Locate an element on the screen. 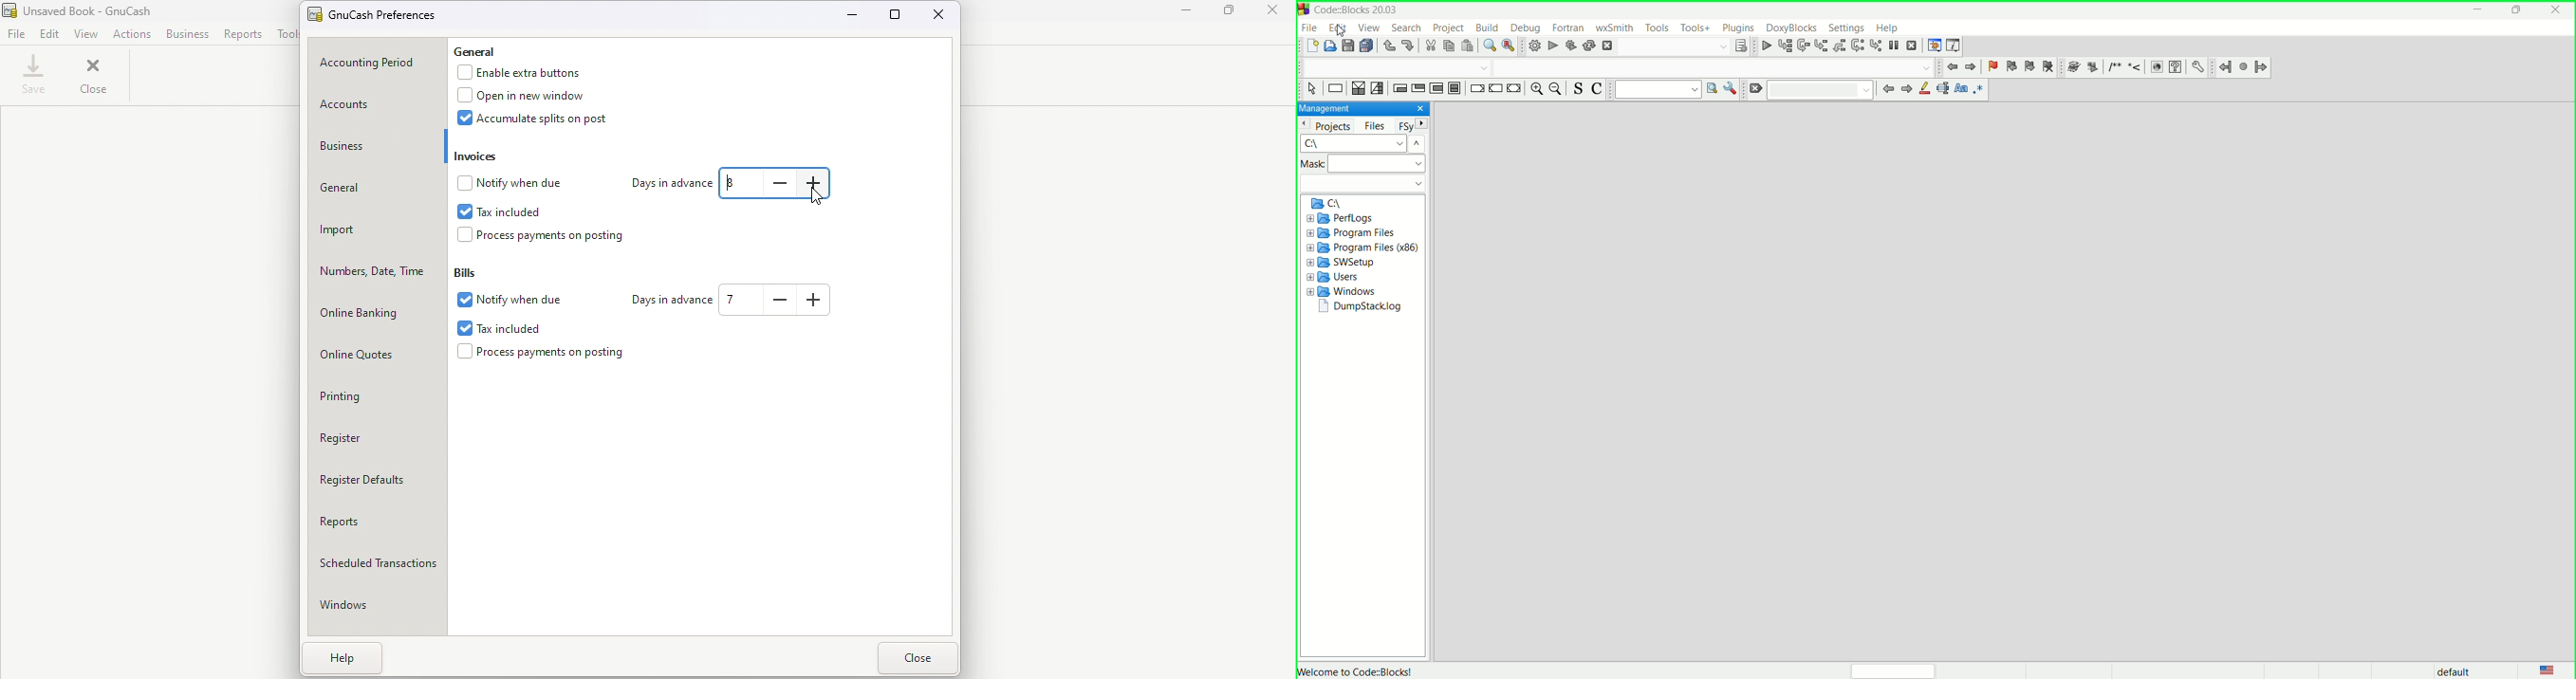  Close is located at coordinates (93, 79).